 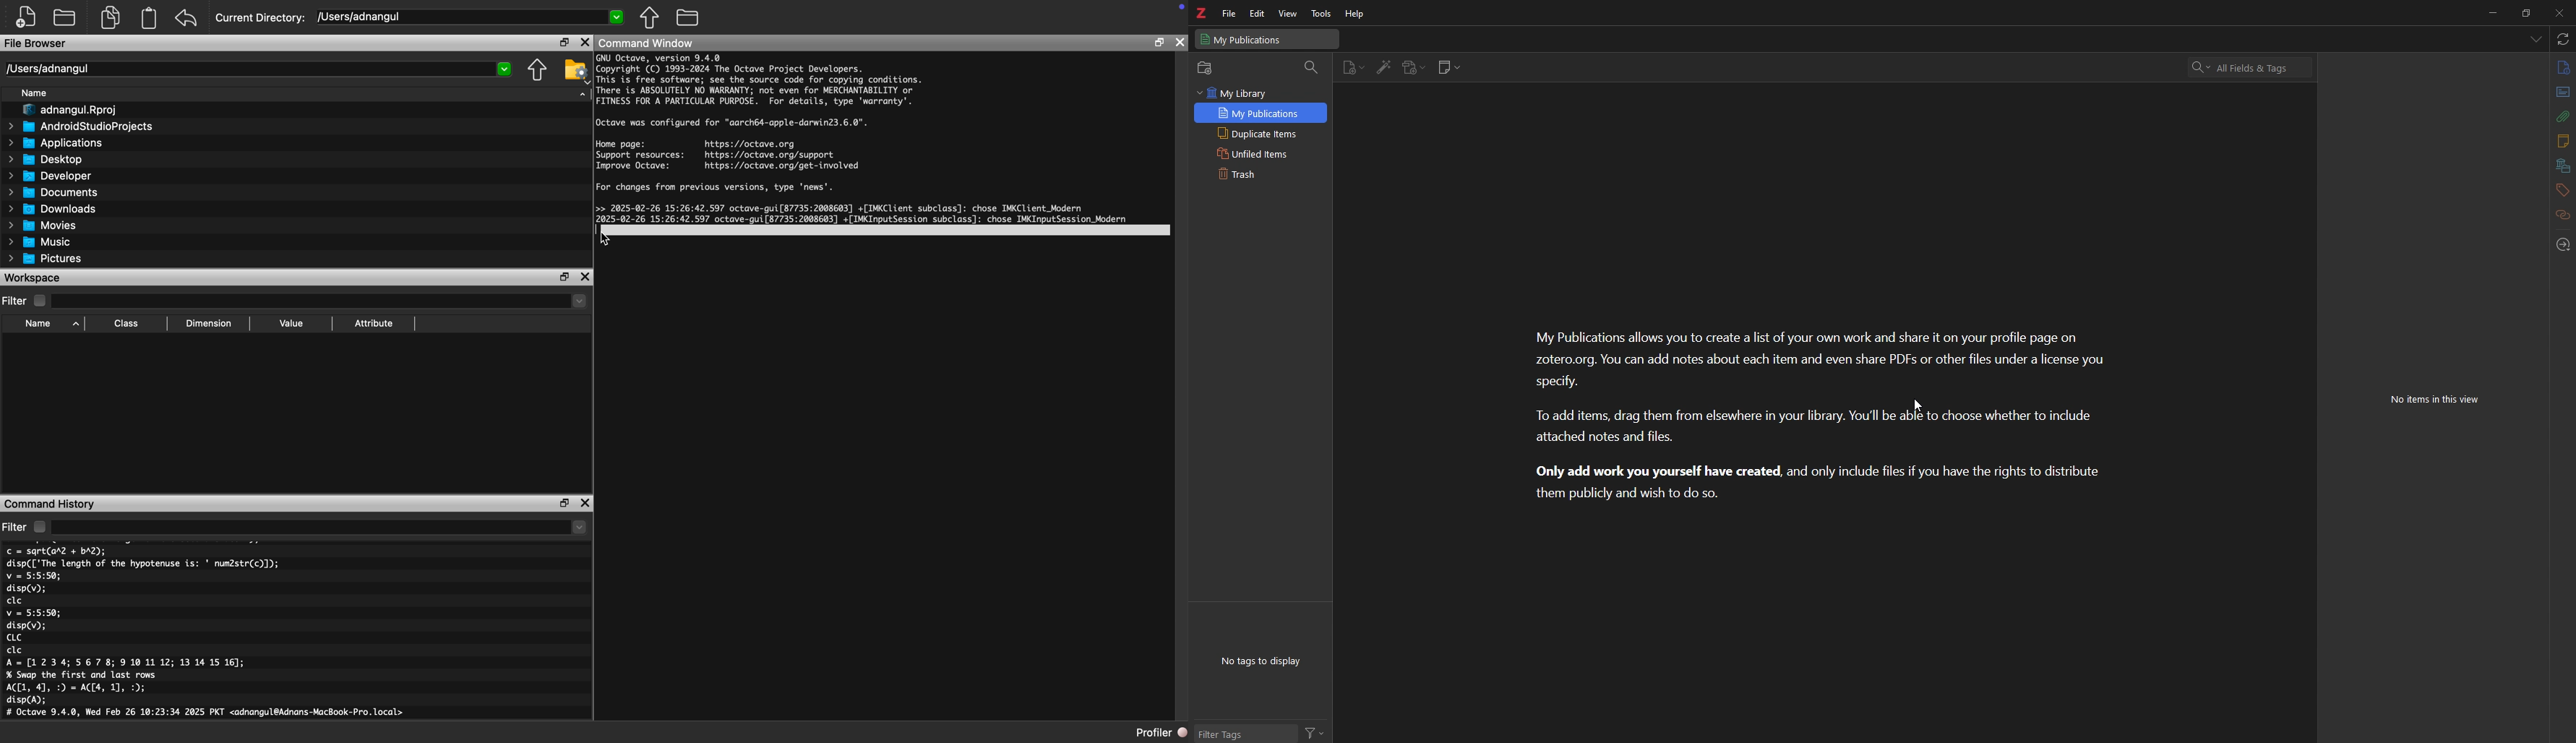 I want to click on v = 5:5:50;, so click(x=33, y=576).